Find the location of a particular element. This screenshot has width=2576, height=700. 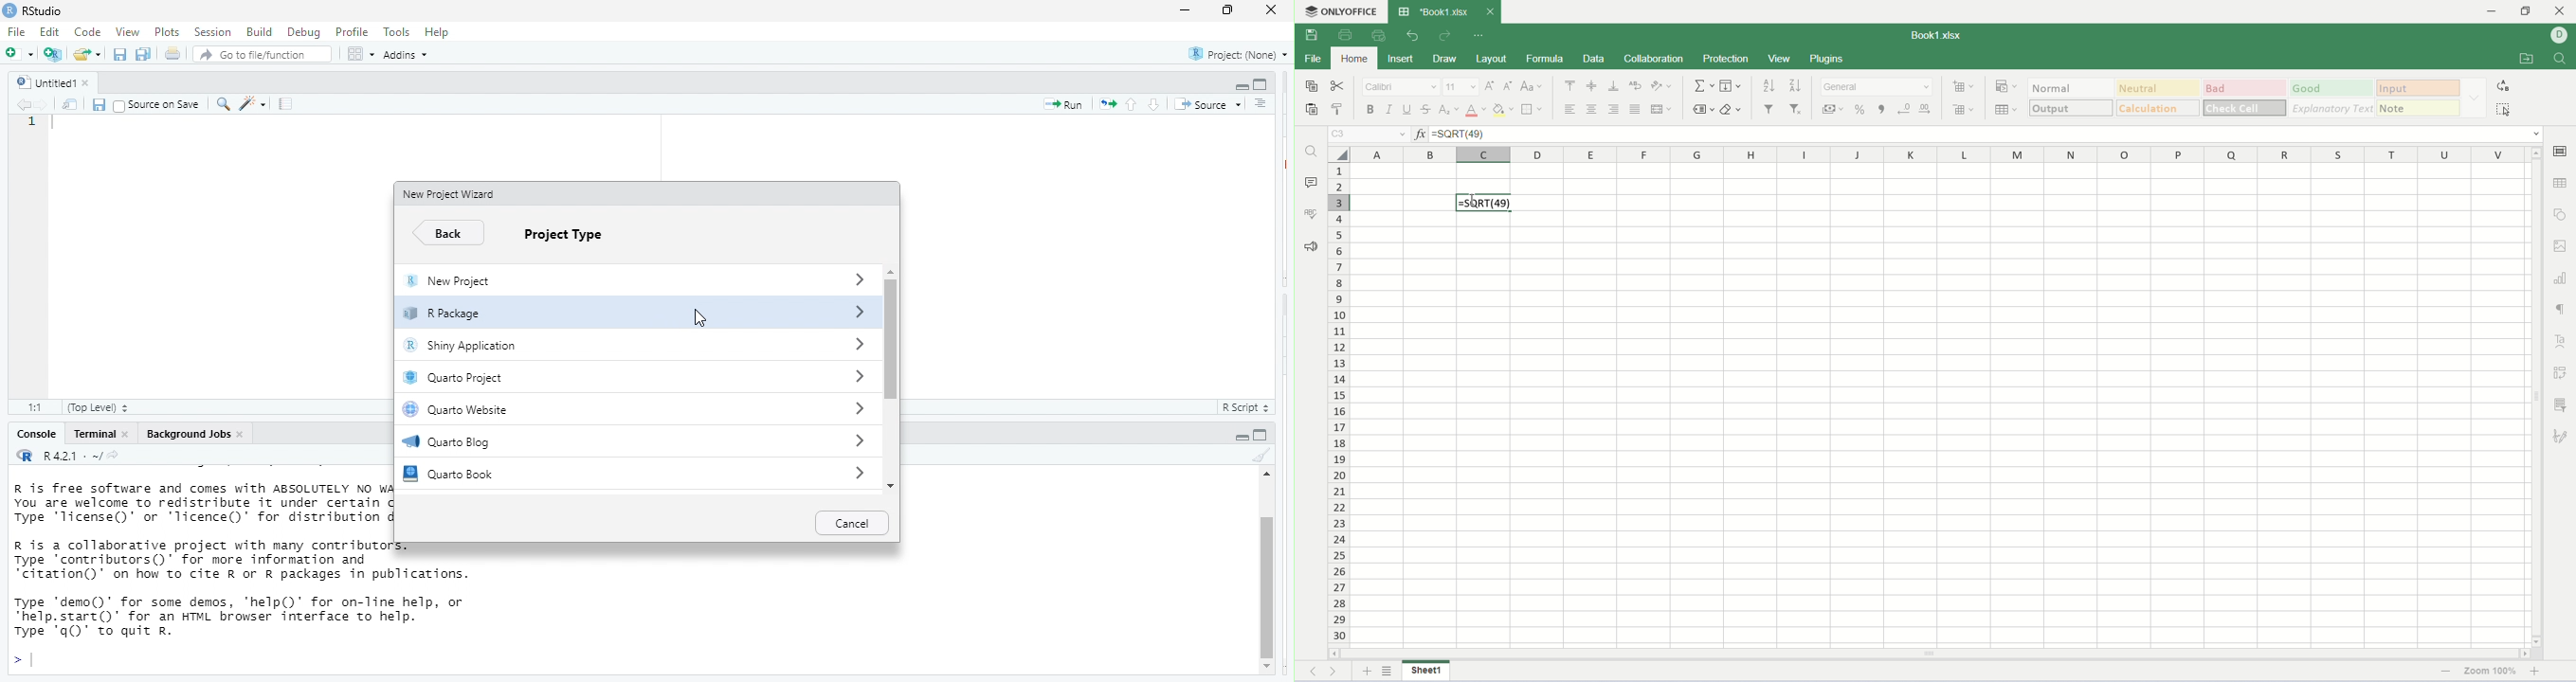

code is located at coordinates (89, 33).